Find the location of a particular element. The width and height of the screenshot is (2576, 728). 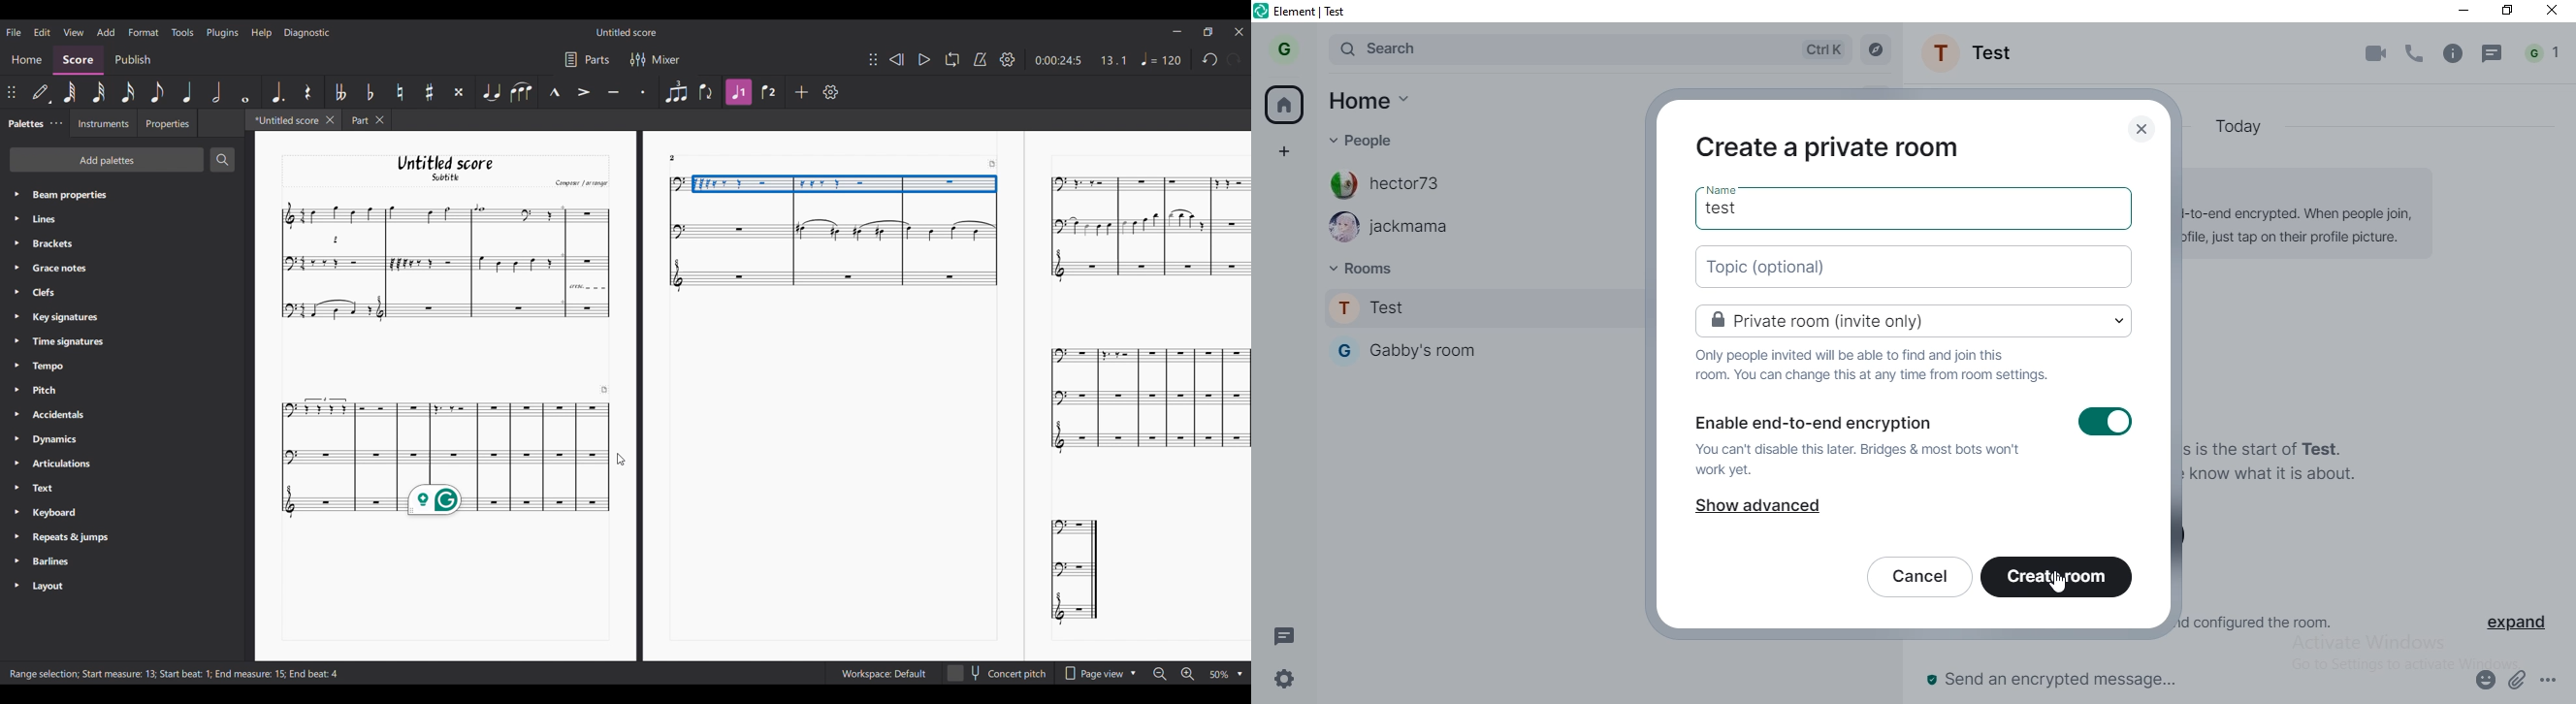

Part X is located at coordinates (366, 120).